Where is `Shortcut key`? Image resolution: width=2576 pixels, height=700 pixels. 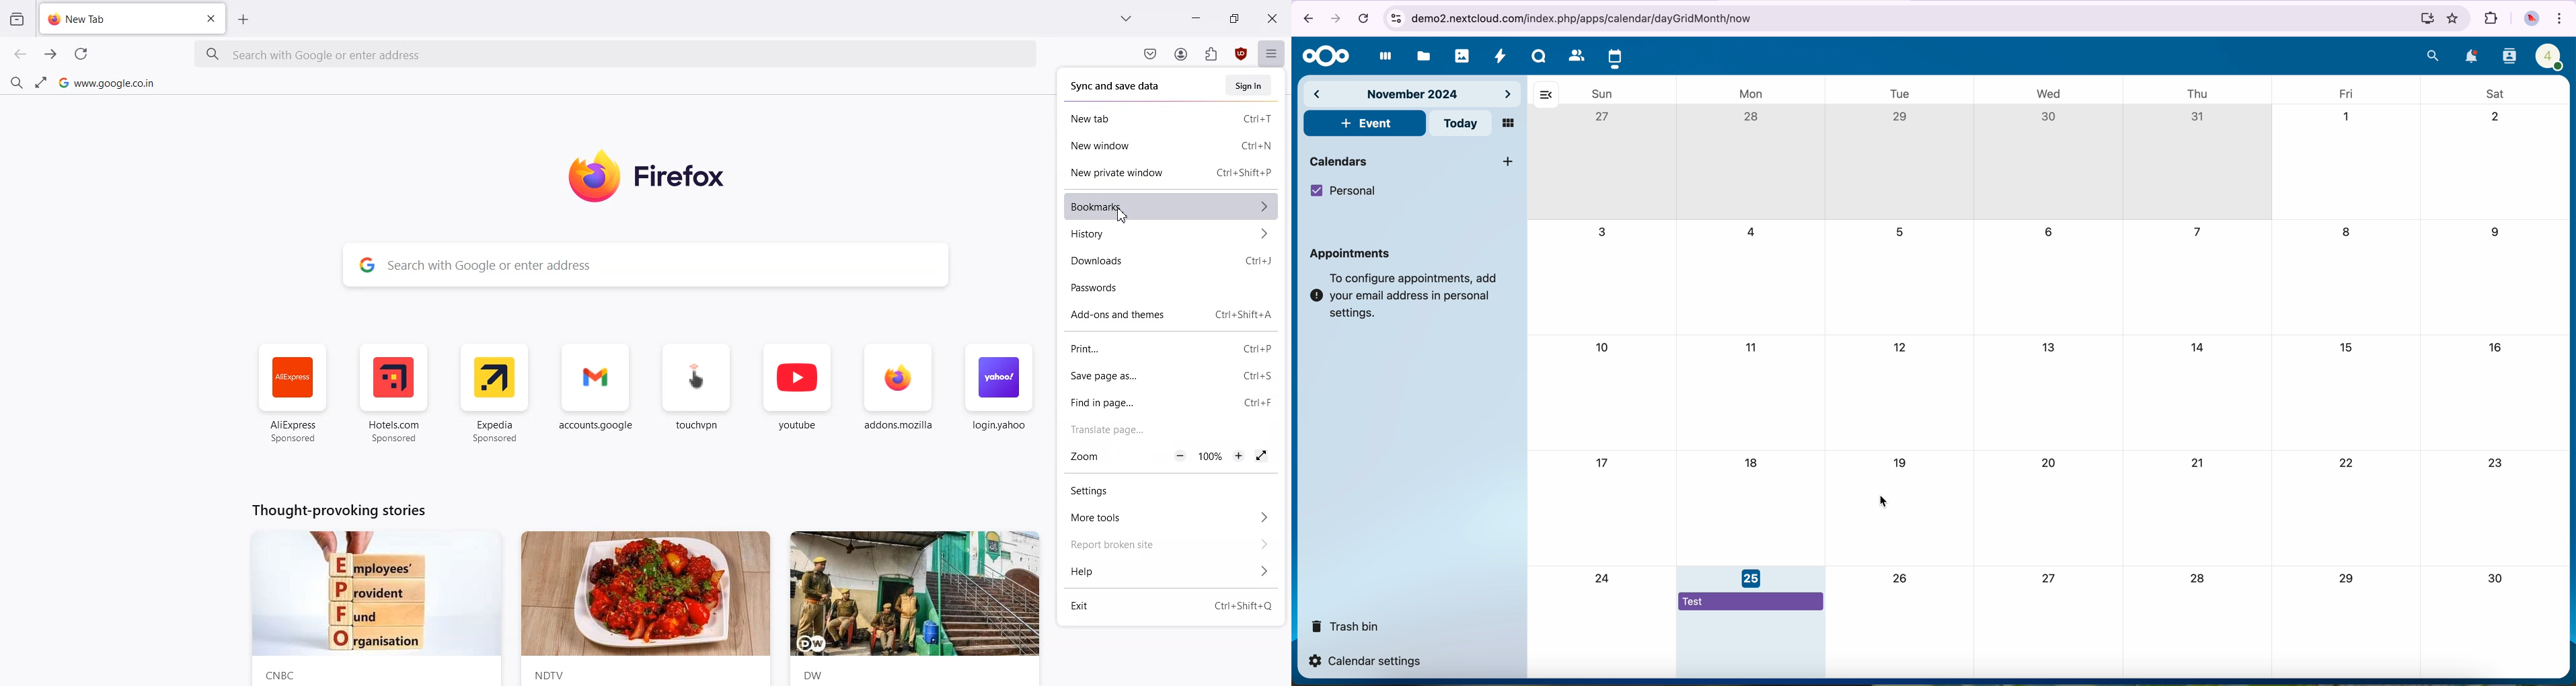
Shortcut key is located at coordinates (1258, 118).